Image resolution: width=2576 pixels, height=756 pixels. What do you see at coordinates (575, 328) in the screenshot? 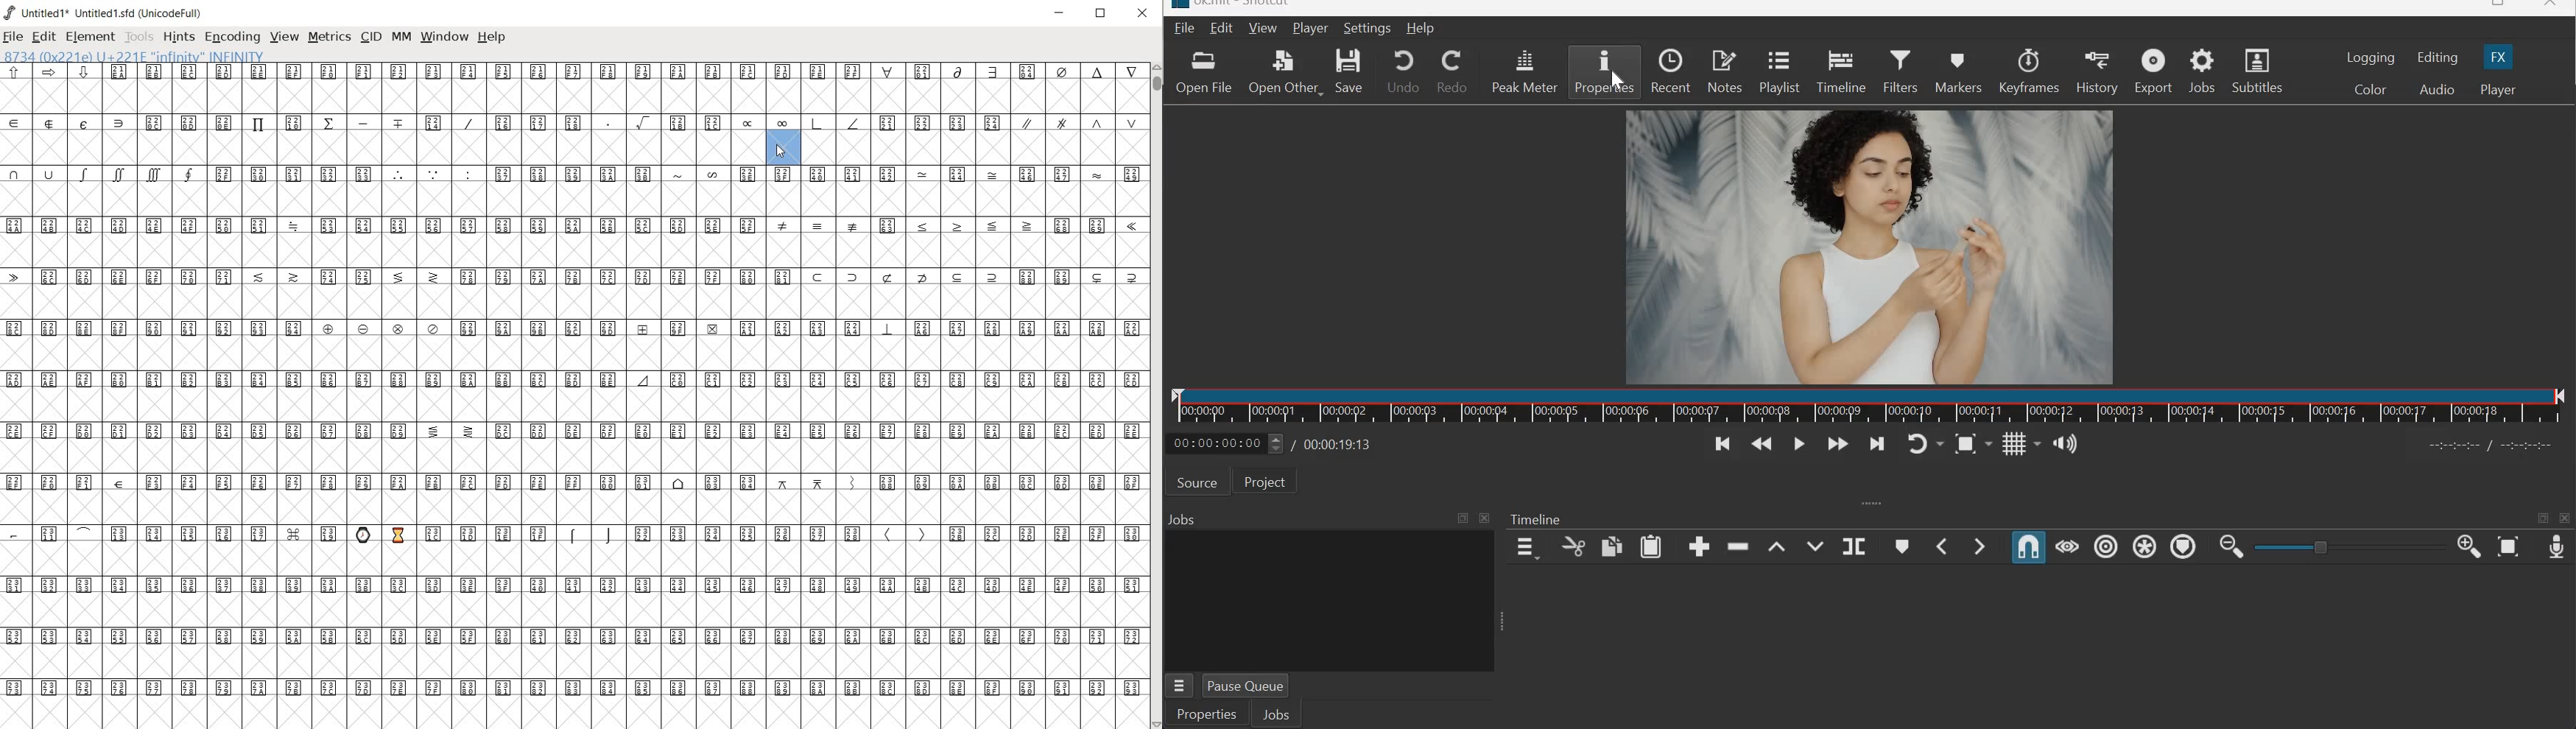
I see `Unicode code points` at bounding box center [575, 328].